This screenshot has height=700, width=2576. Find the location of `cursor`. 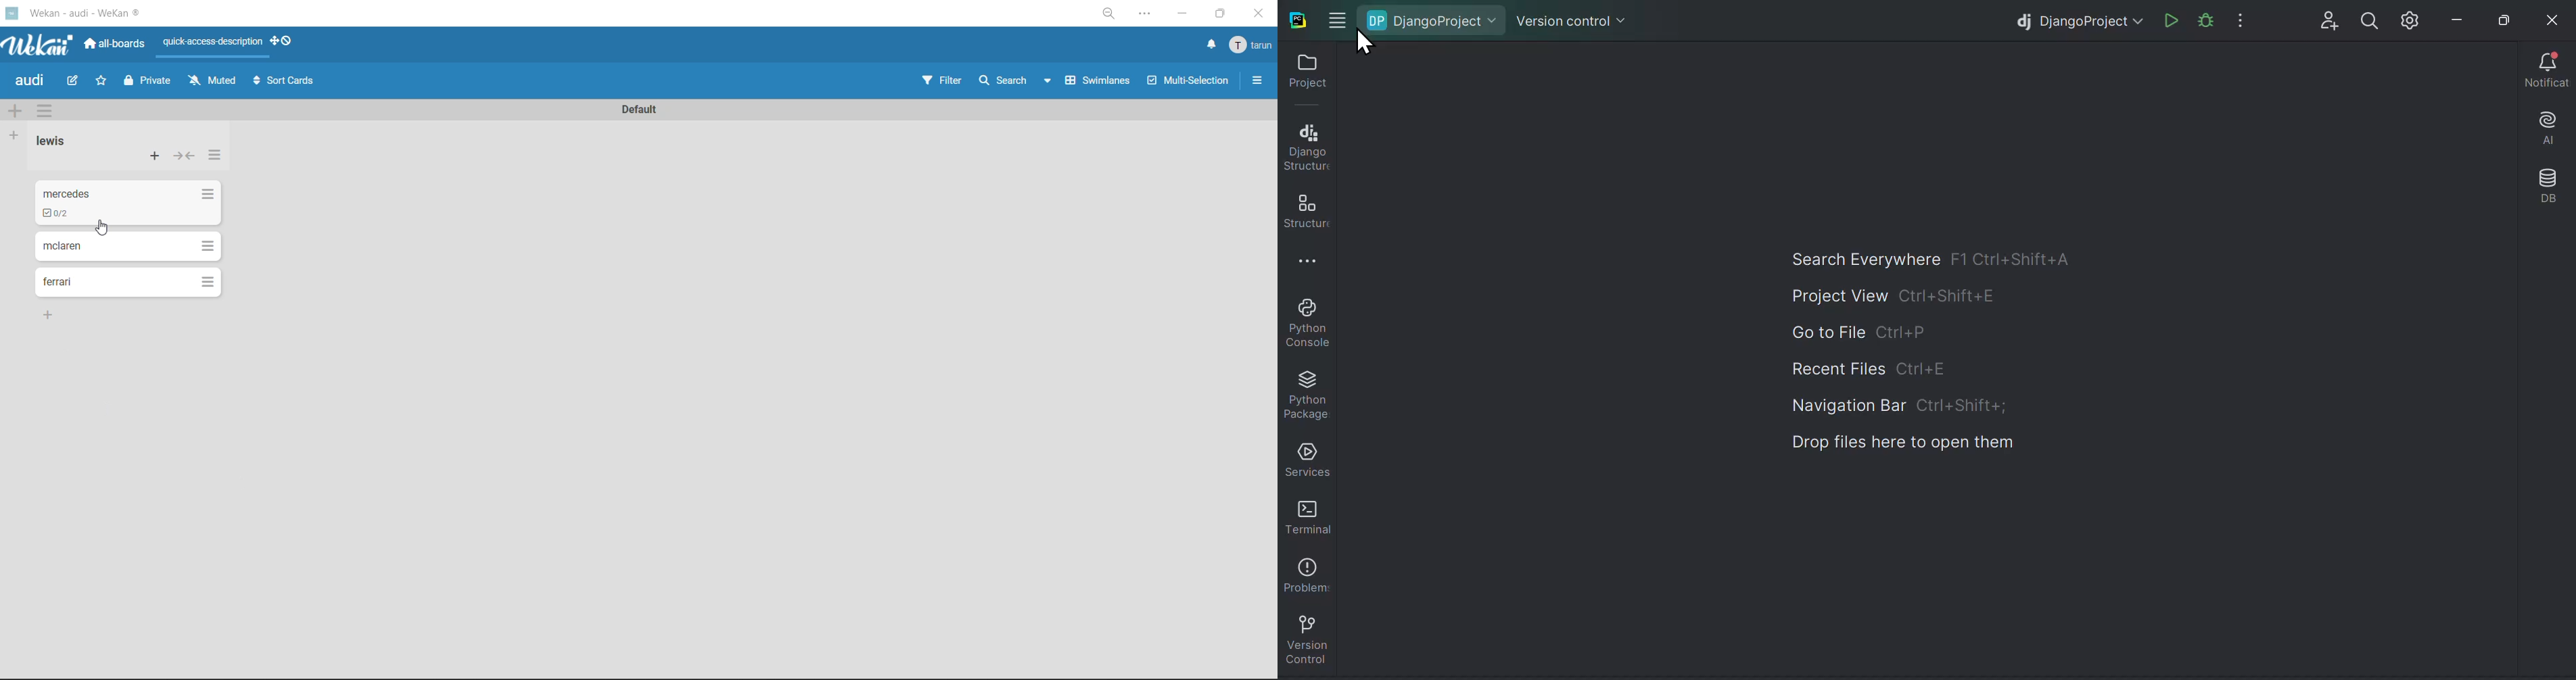

cursor is located at coordinates (104, 228).